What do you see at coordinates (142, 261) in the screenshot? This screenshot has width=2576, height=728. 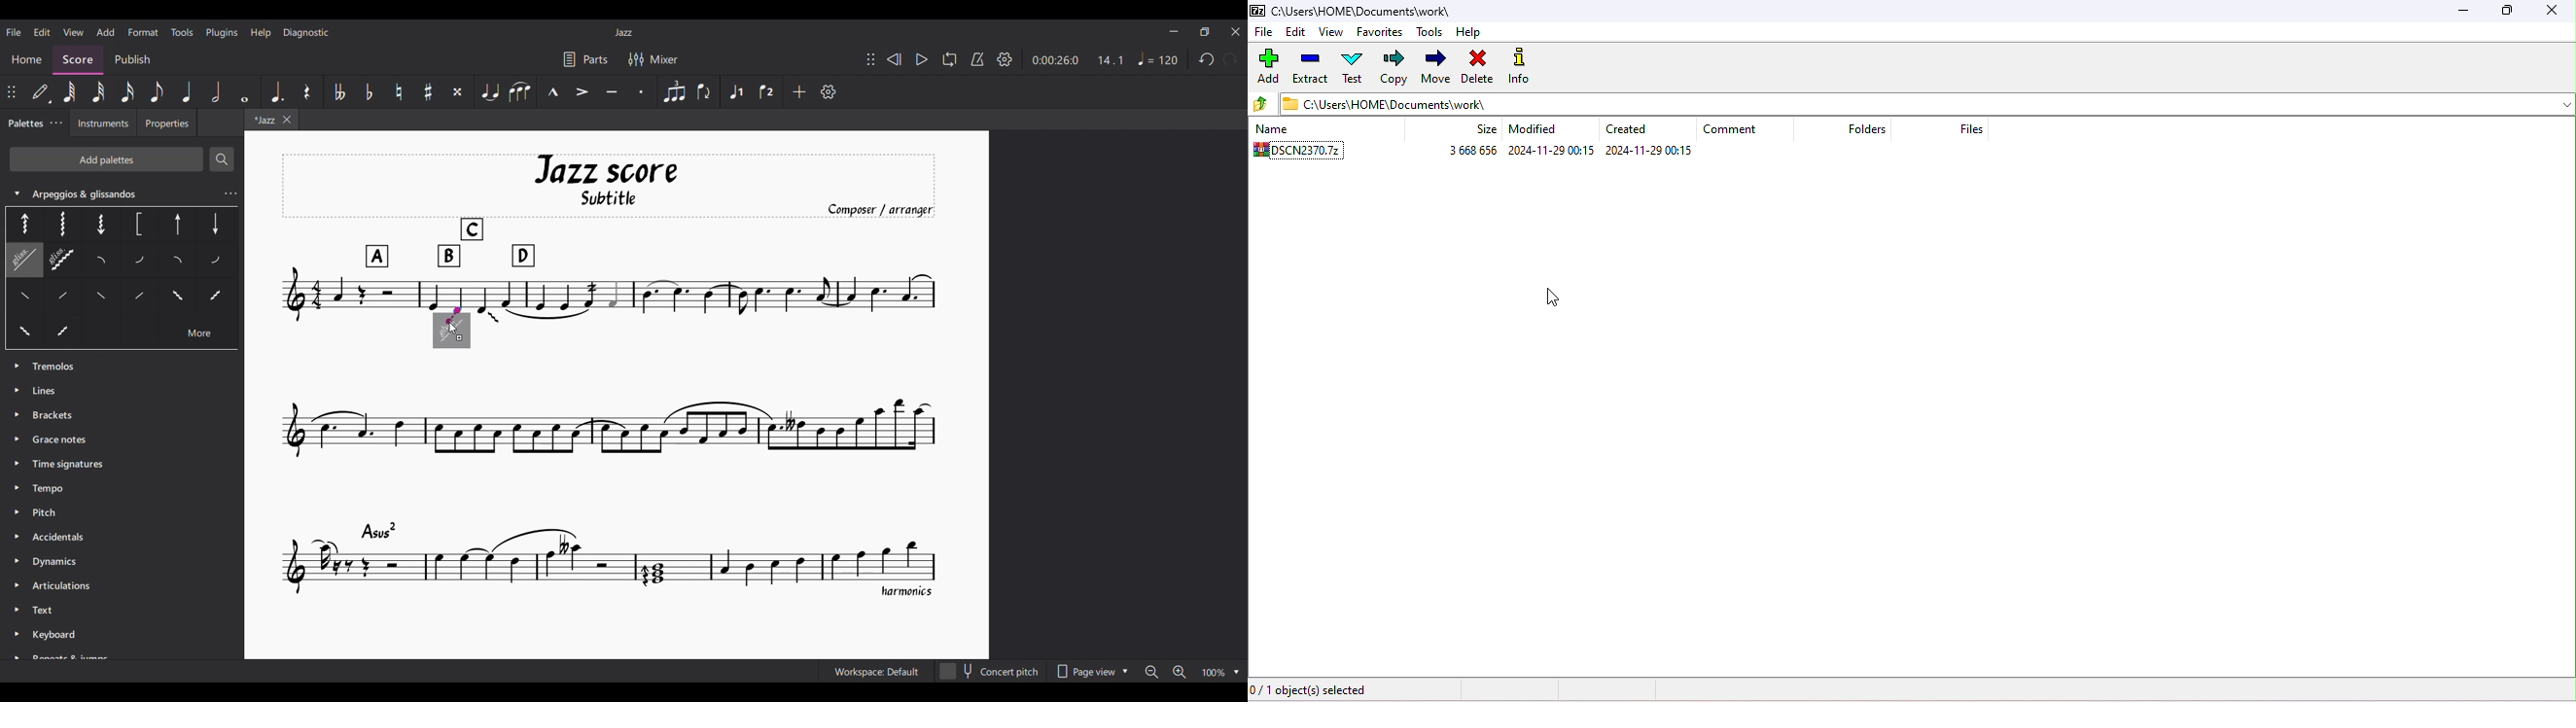 I see `Palate 10` at bounding box center [142, 261].